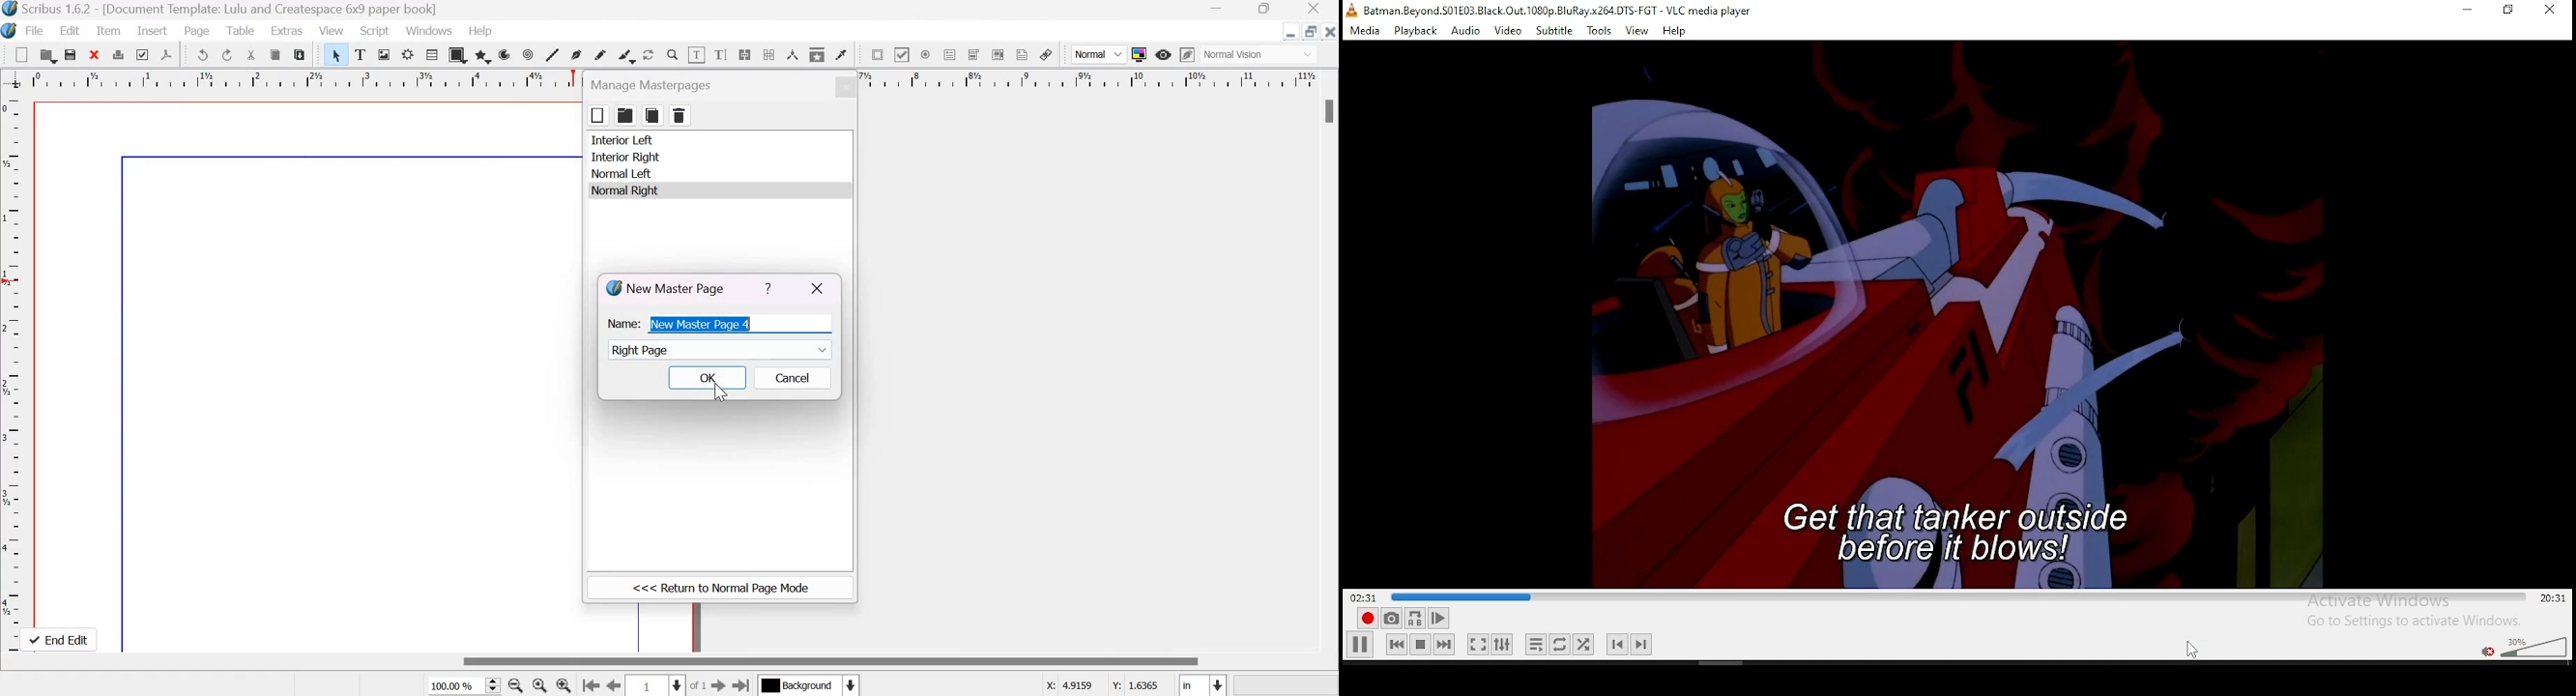  Describe the element at coordinates (666, 287) in the screenshot. I see `New Master Page` at that location.